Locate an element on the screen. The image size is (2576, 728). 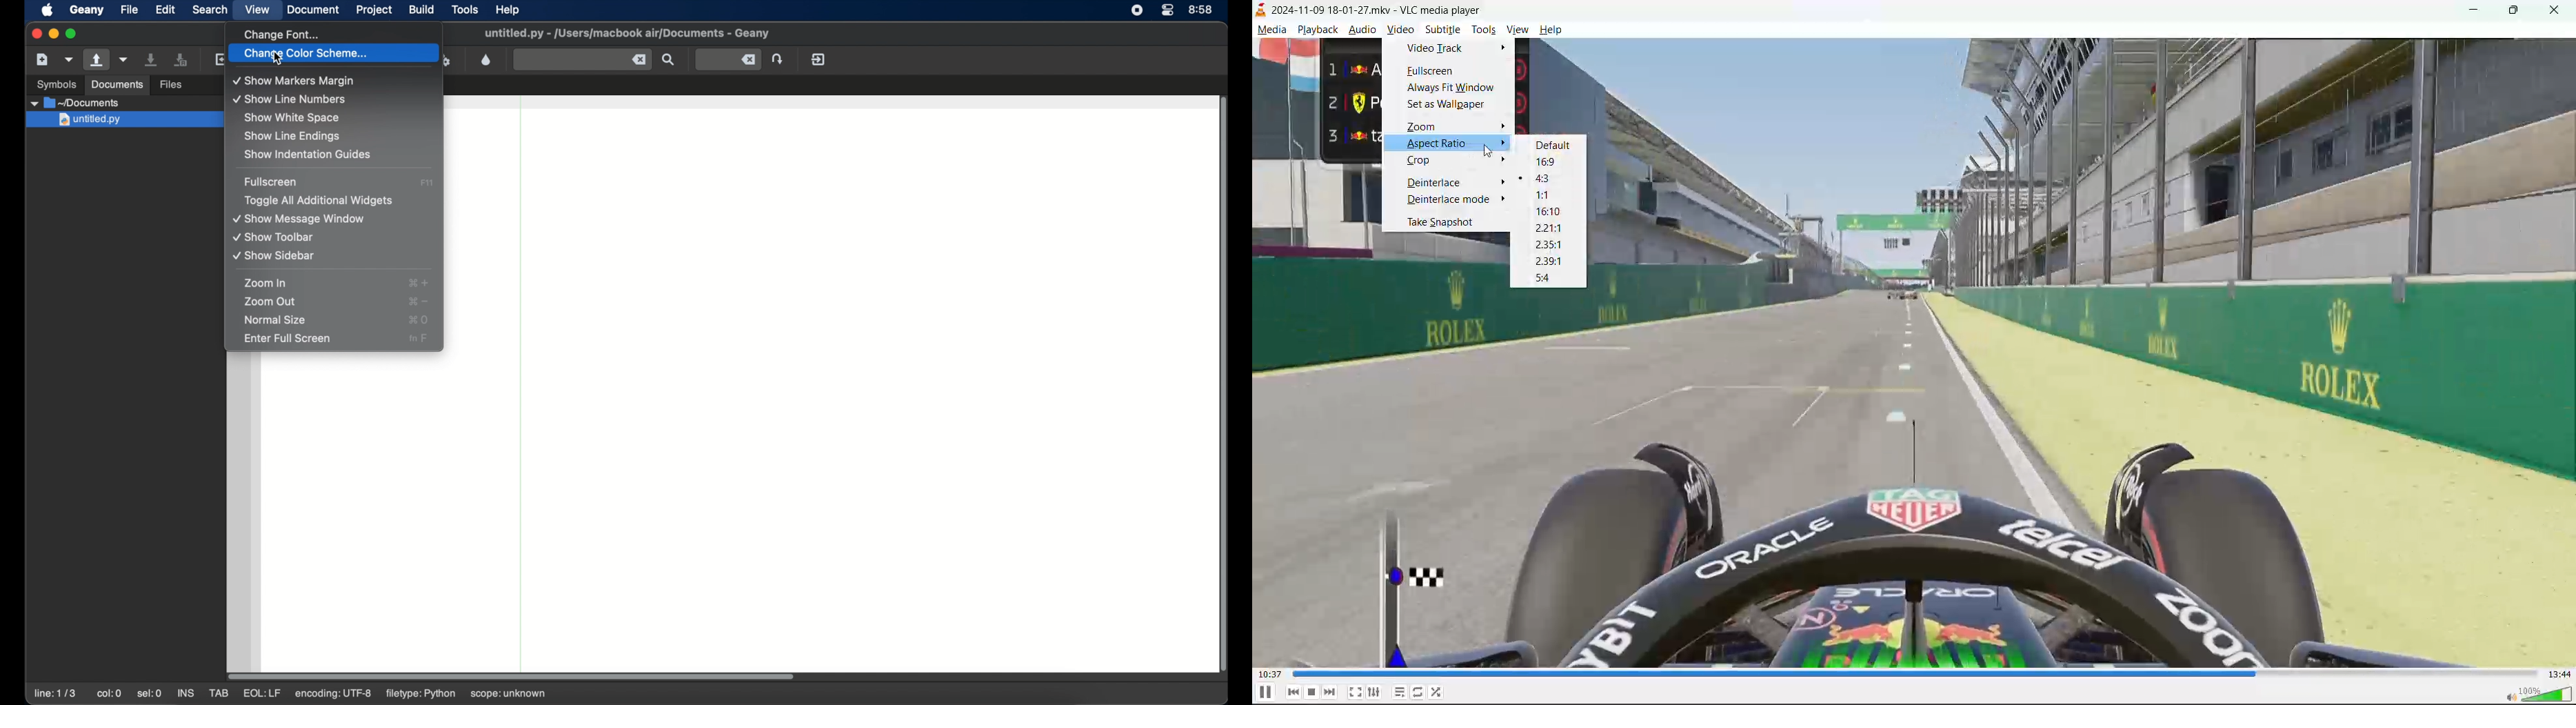
subtitle is located at coordinates (1443, 30).